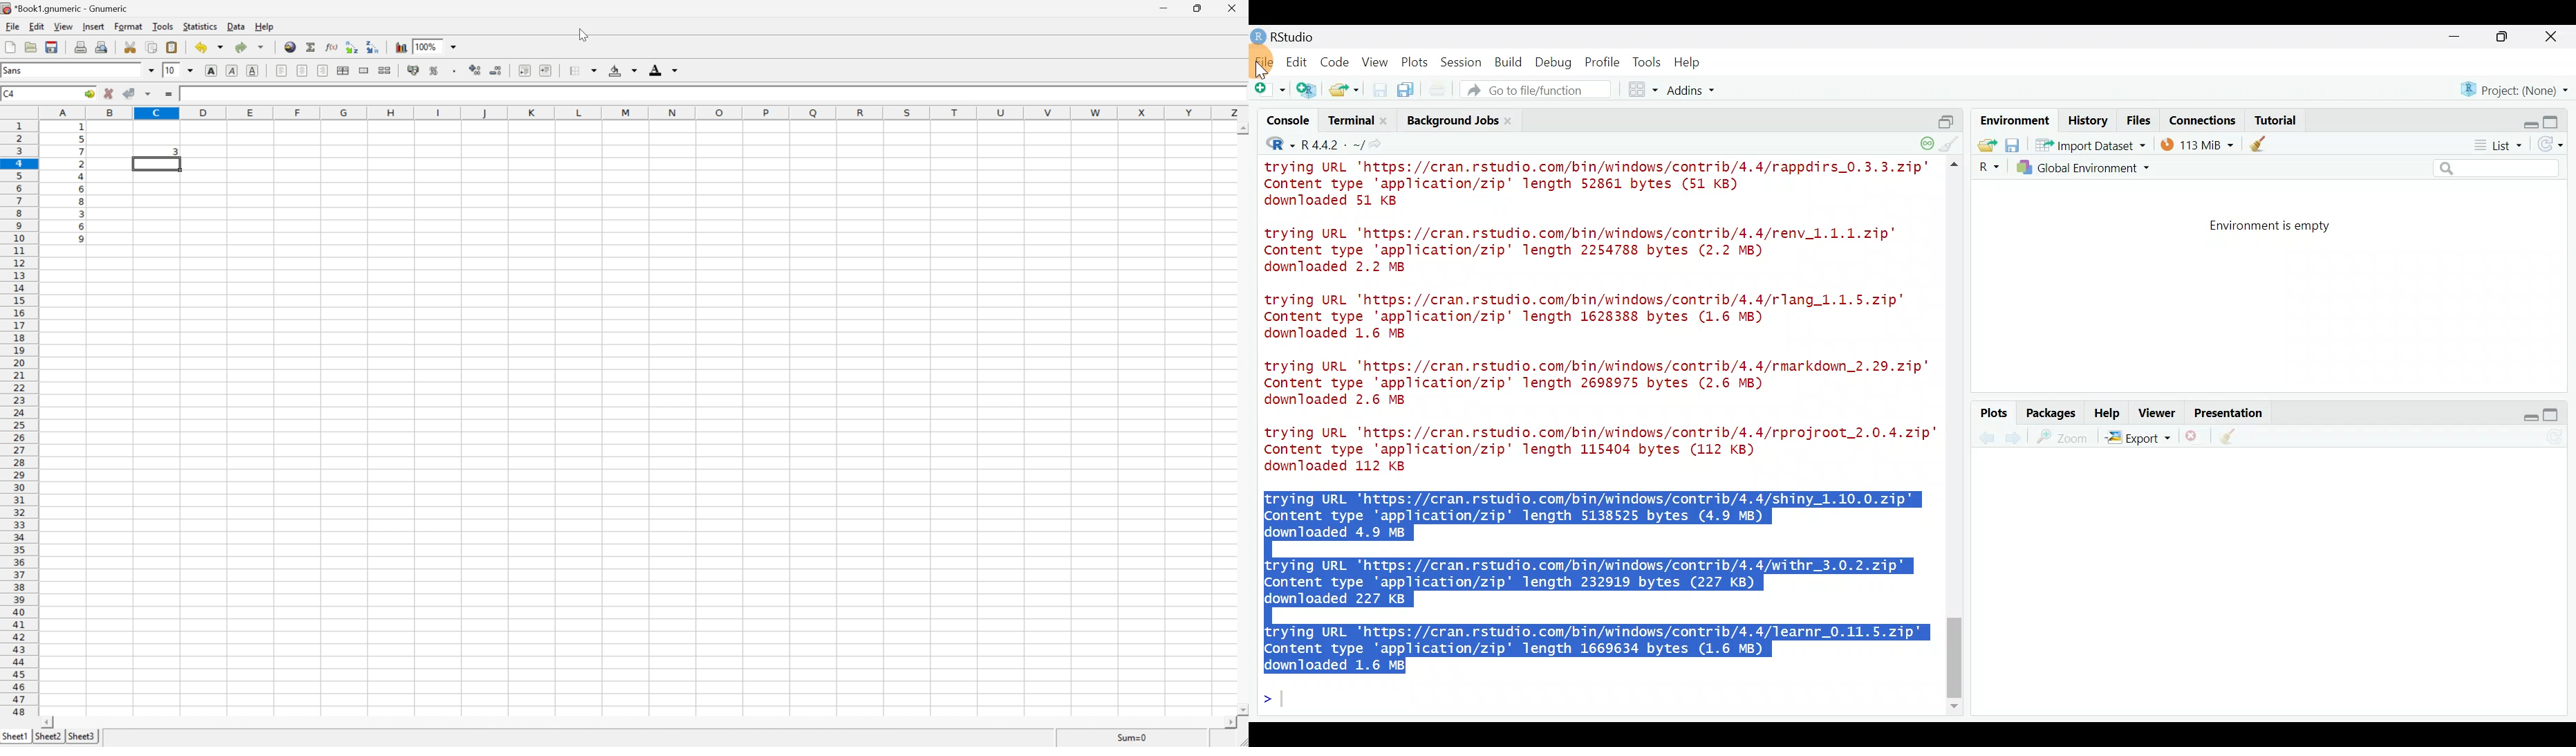 This screenshot has width=2576, height=756. I want to click on session suspend timeout paused - a child session is running, so click(1926, 139).